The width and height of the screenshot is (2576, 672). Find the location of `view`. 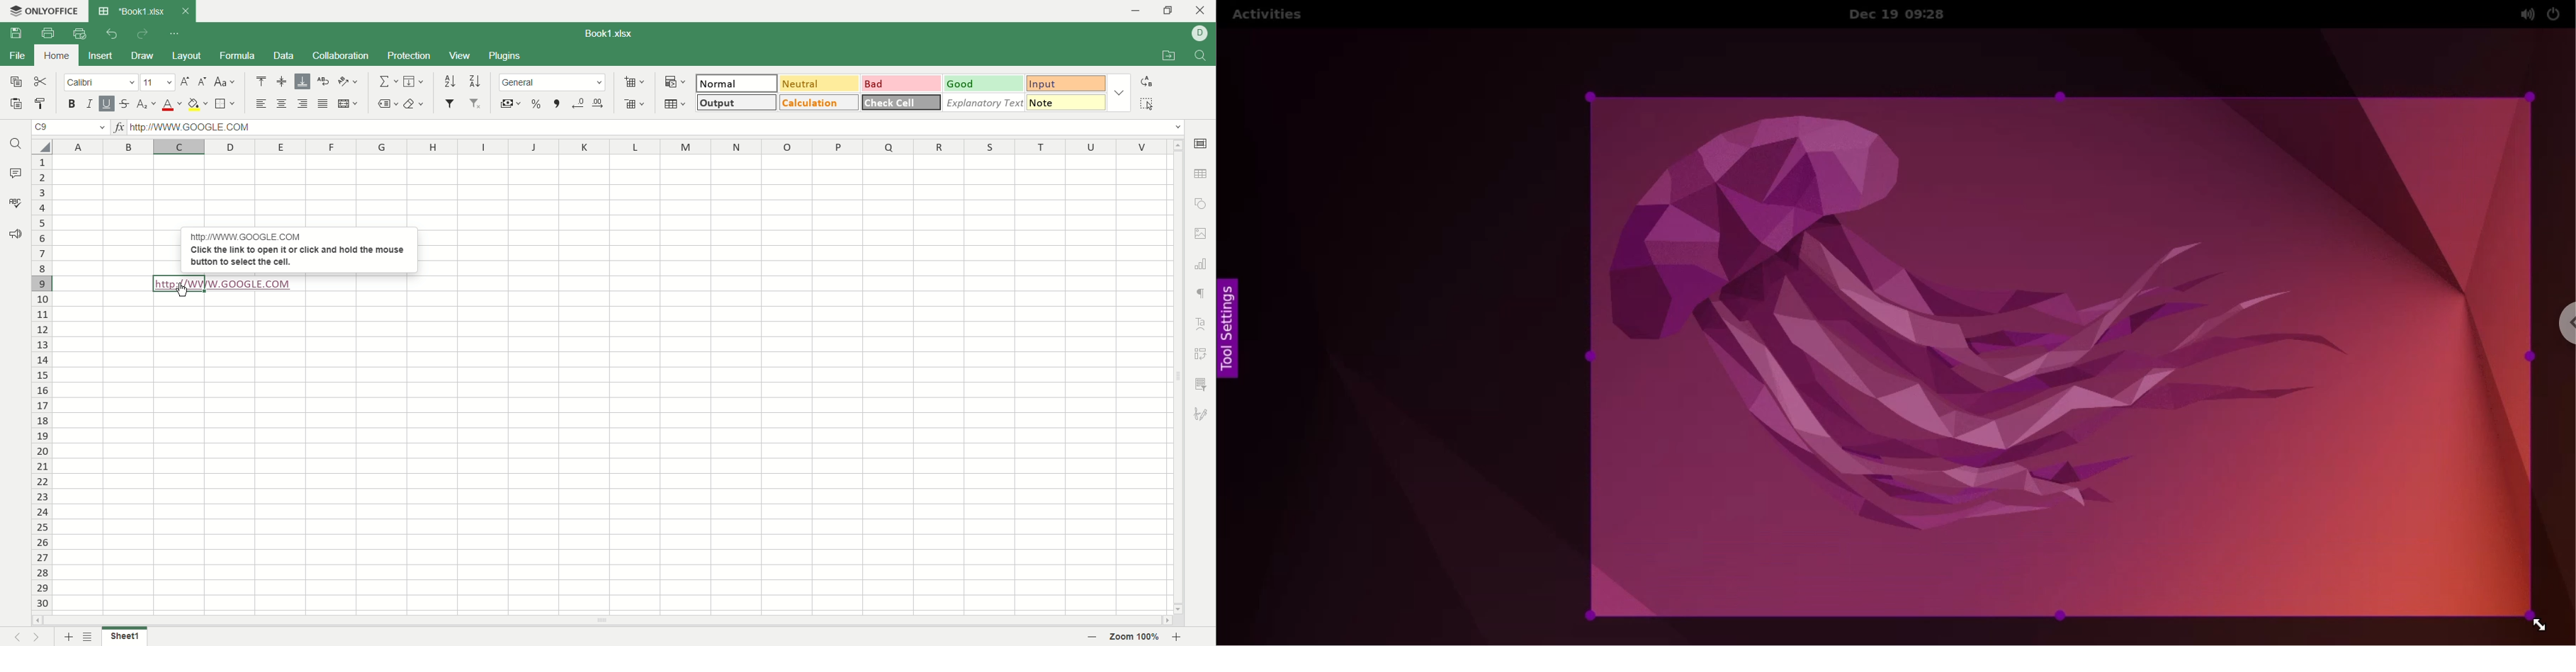

view is located at coordinates (459, 56).